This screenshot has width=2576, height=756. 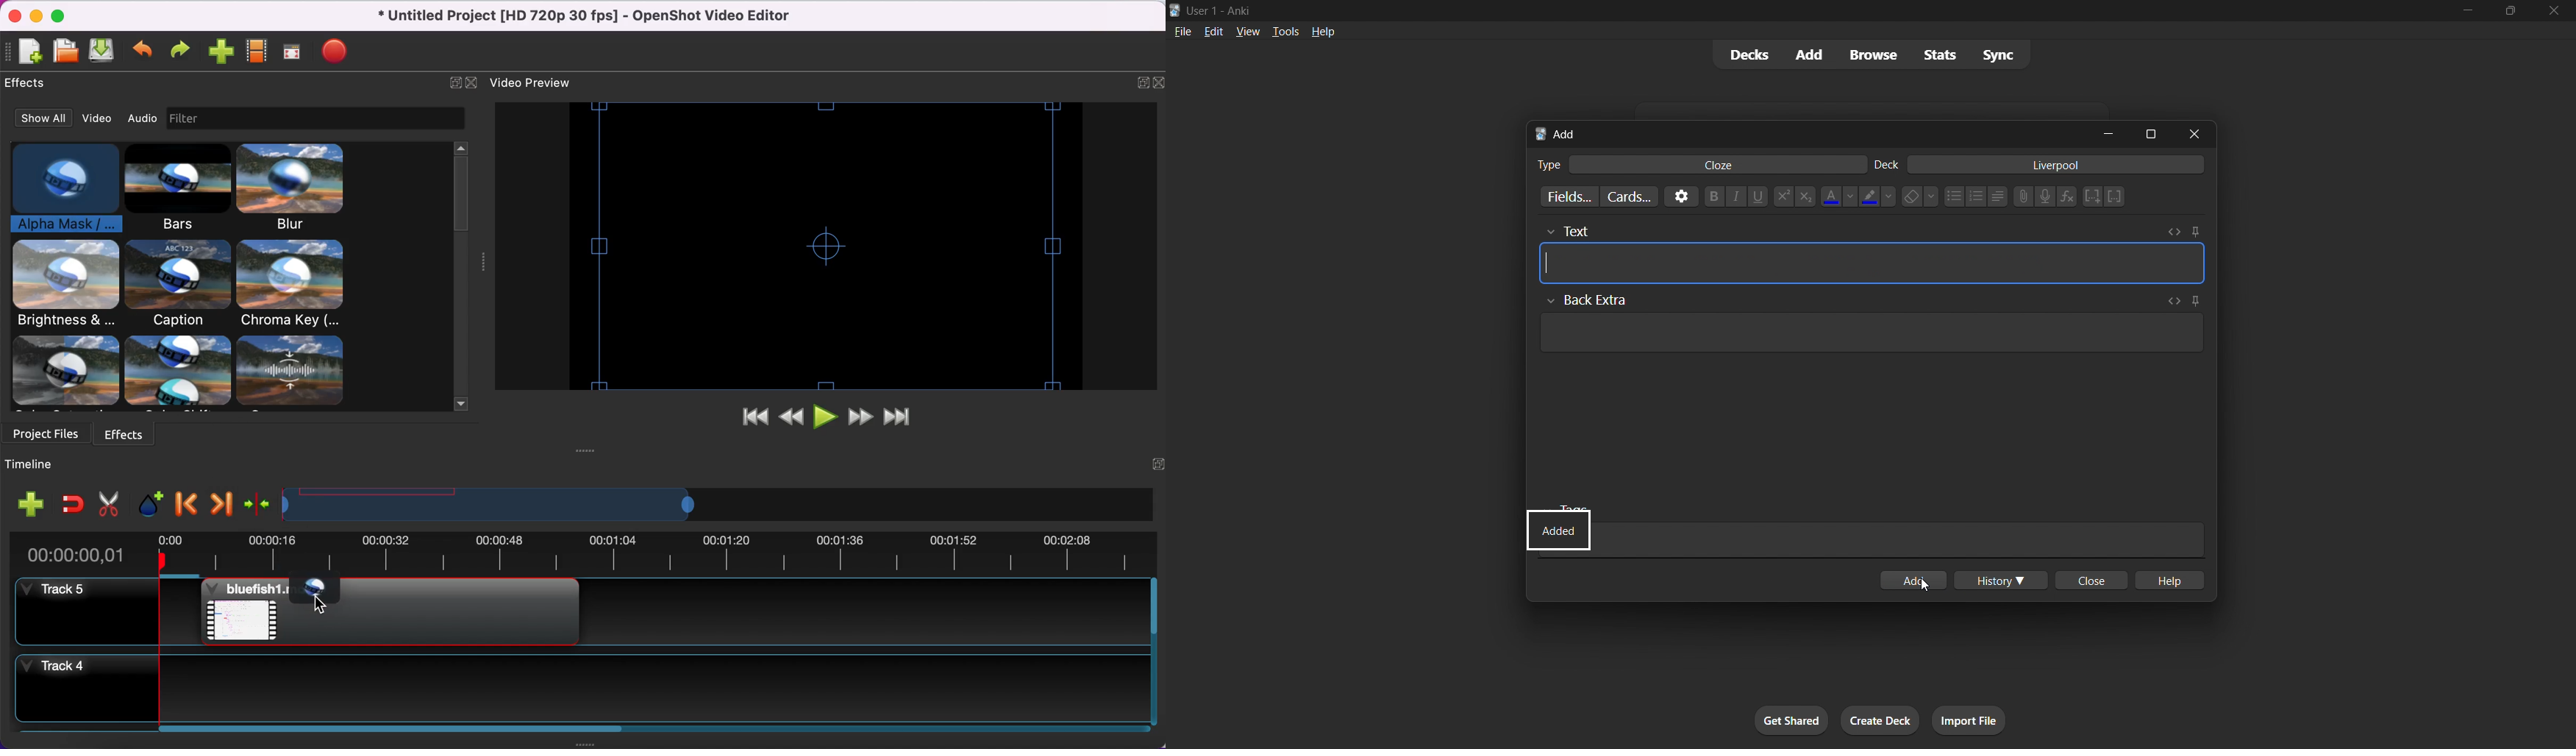 What do you see at coordinates (293, 284) in the screenshot?
I see `chroma key` at bounding box center [293, 284].